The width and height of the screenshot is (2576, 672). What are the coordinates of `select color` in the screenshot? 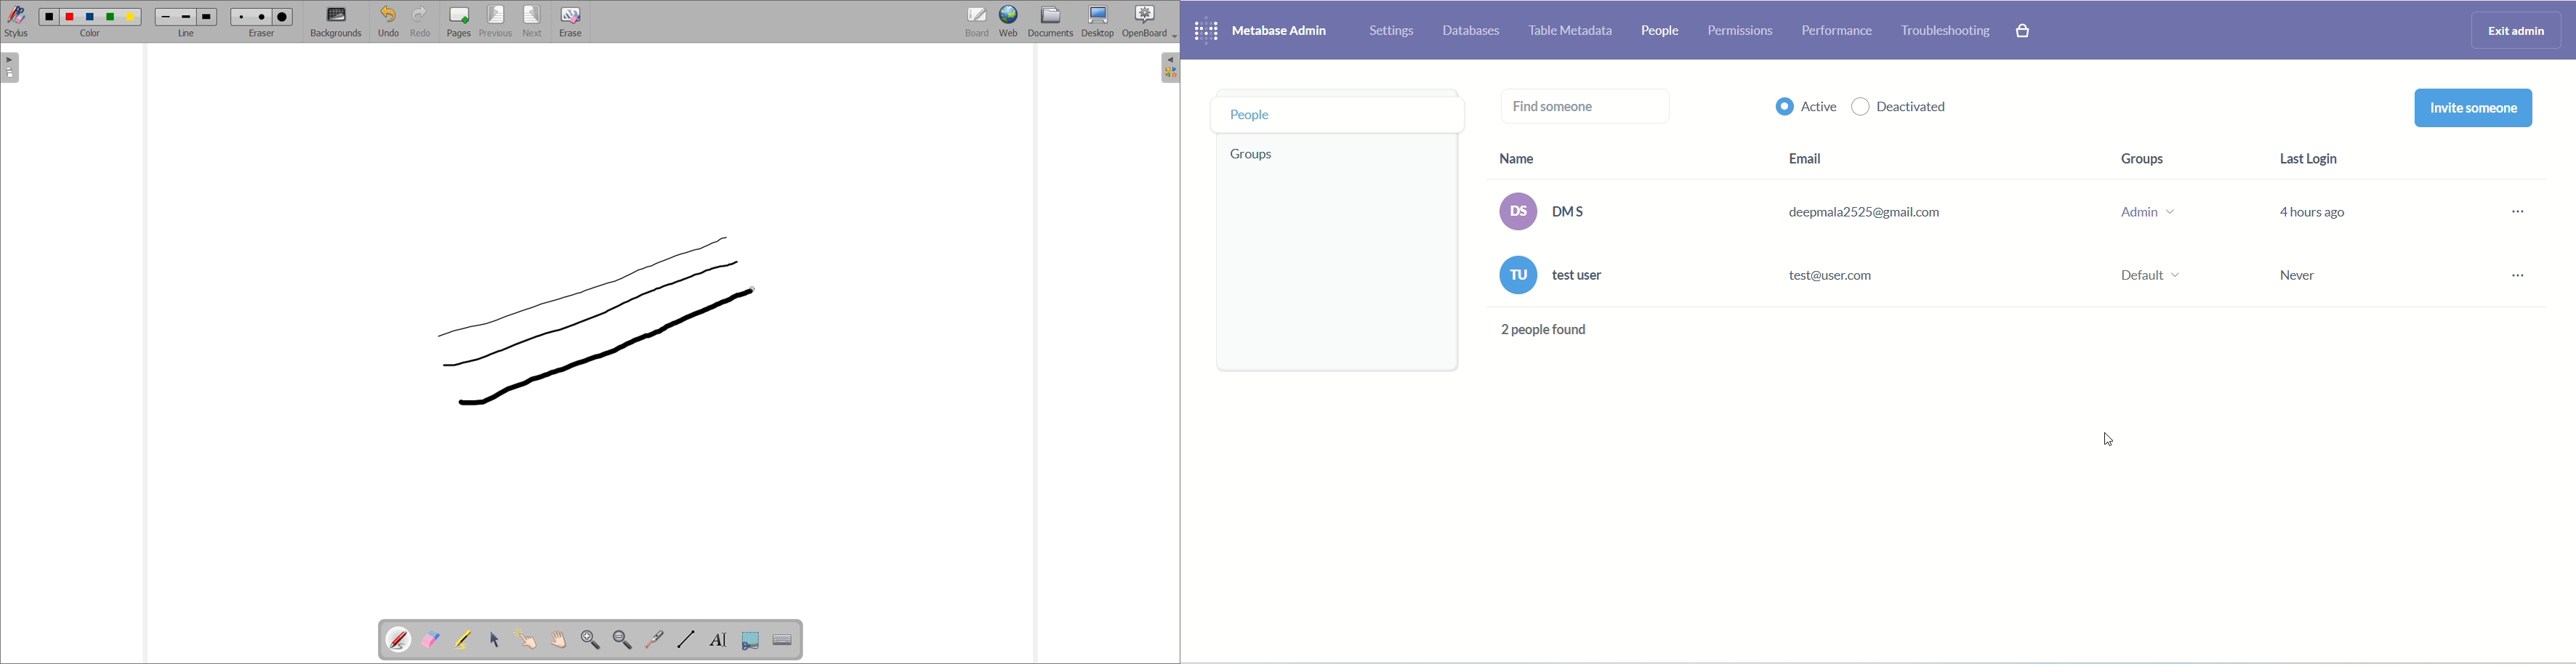 It's located at (89, 33).